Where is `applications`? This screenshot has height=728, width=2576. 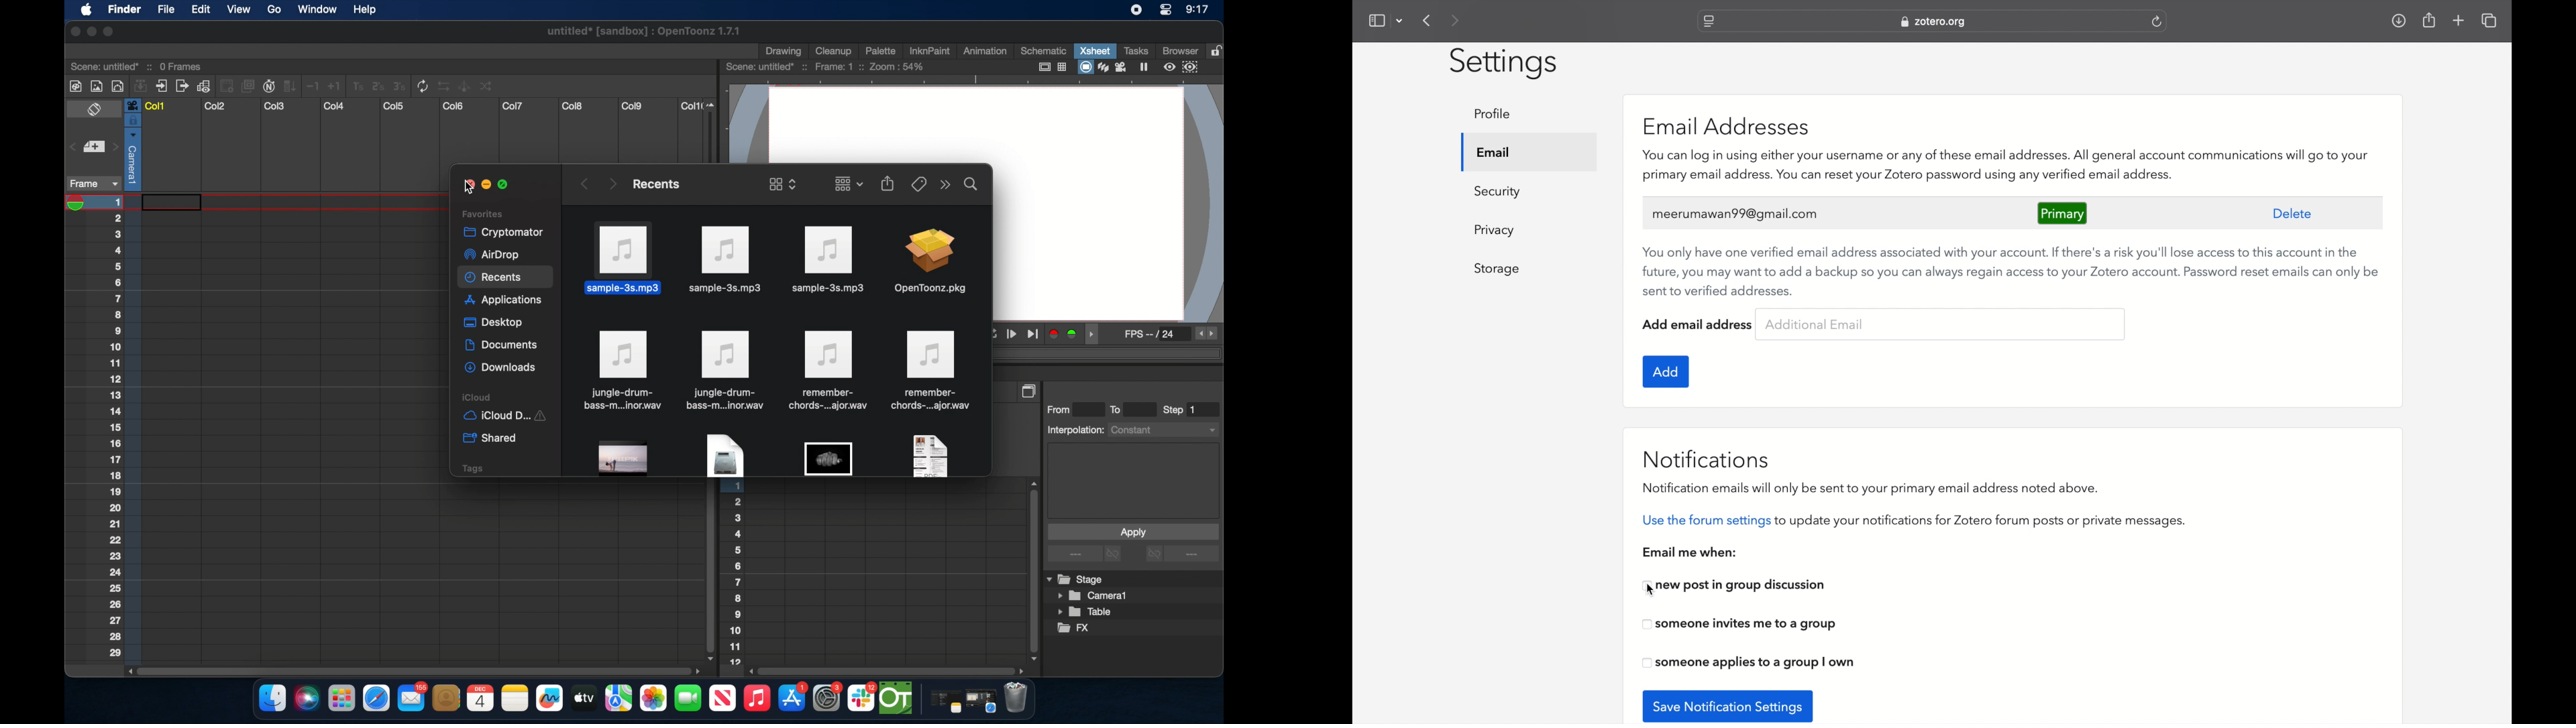 applications is located at coordinates (504, 302).